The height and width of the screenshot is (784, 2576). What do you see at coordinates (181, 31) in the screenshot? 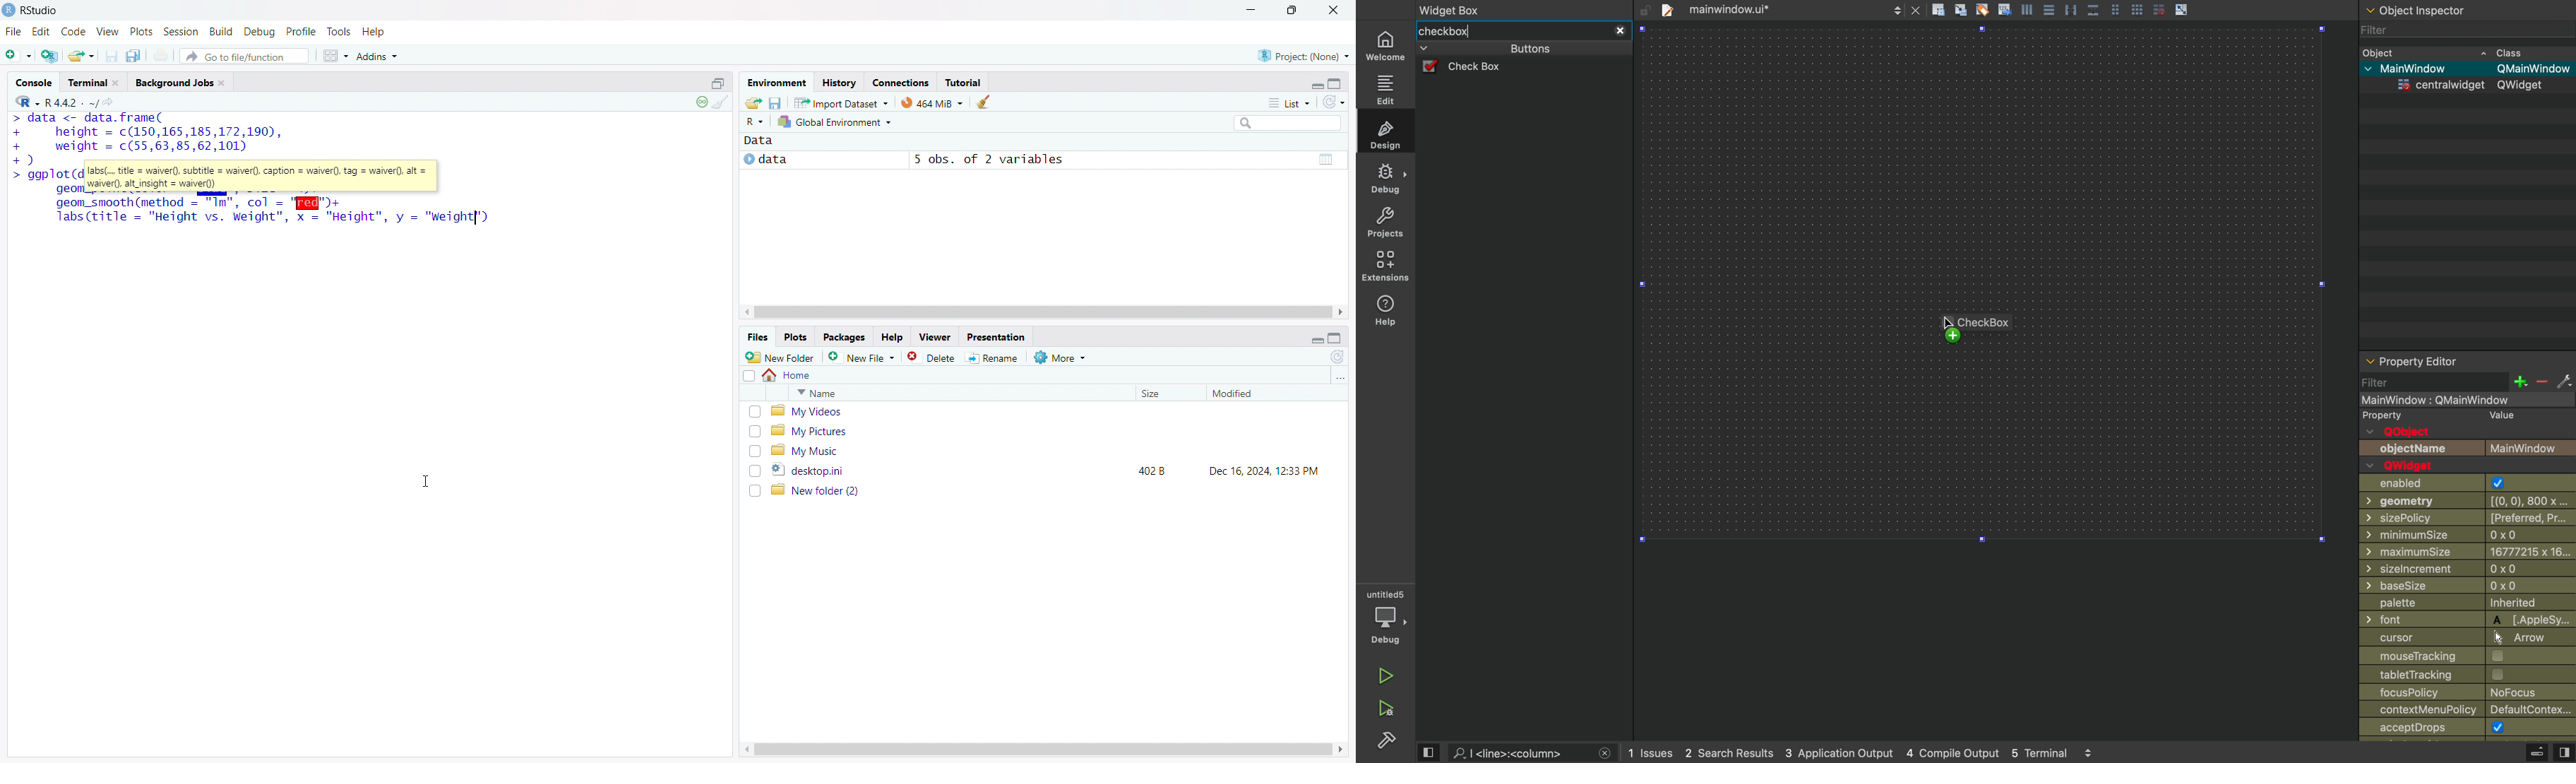
I see `session` at bounding box center [181, 31].